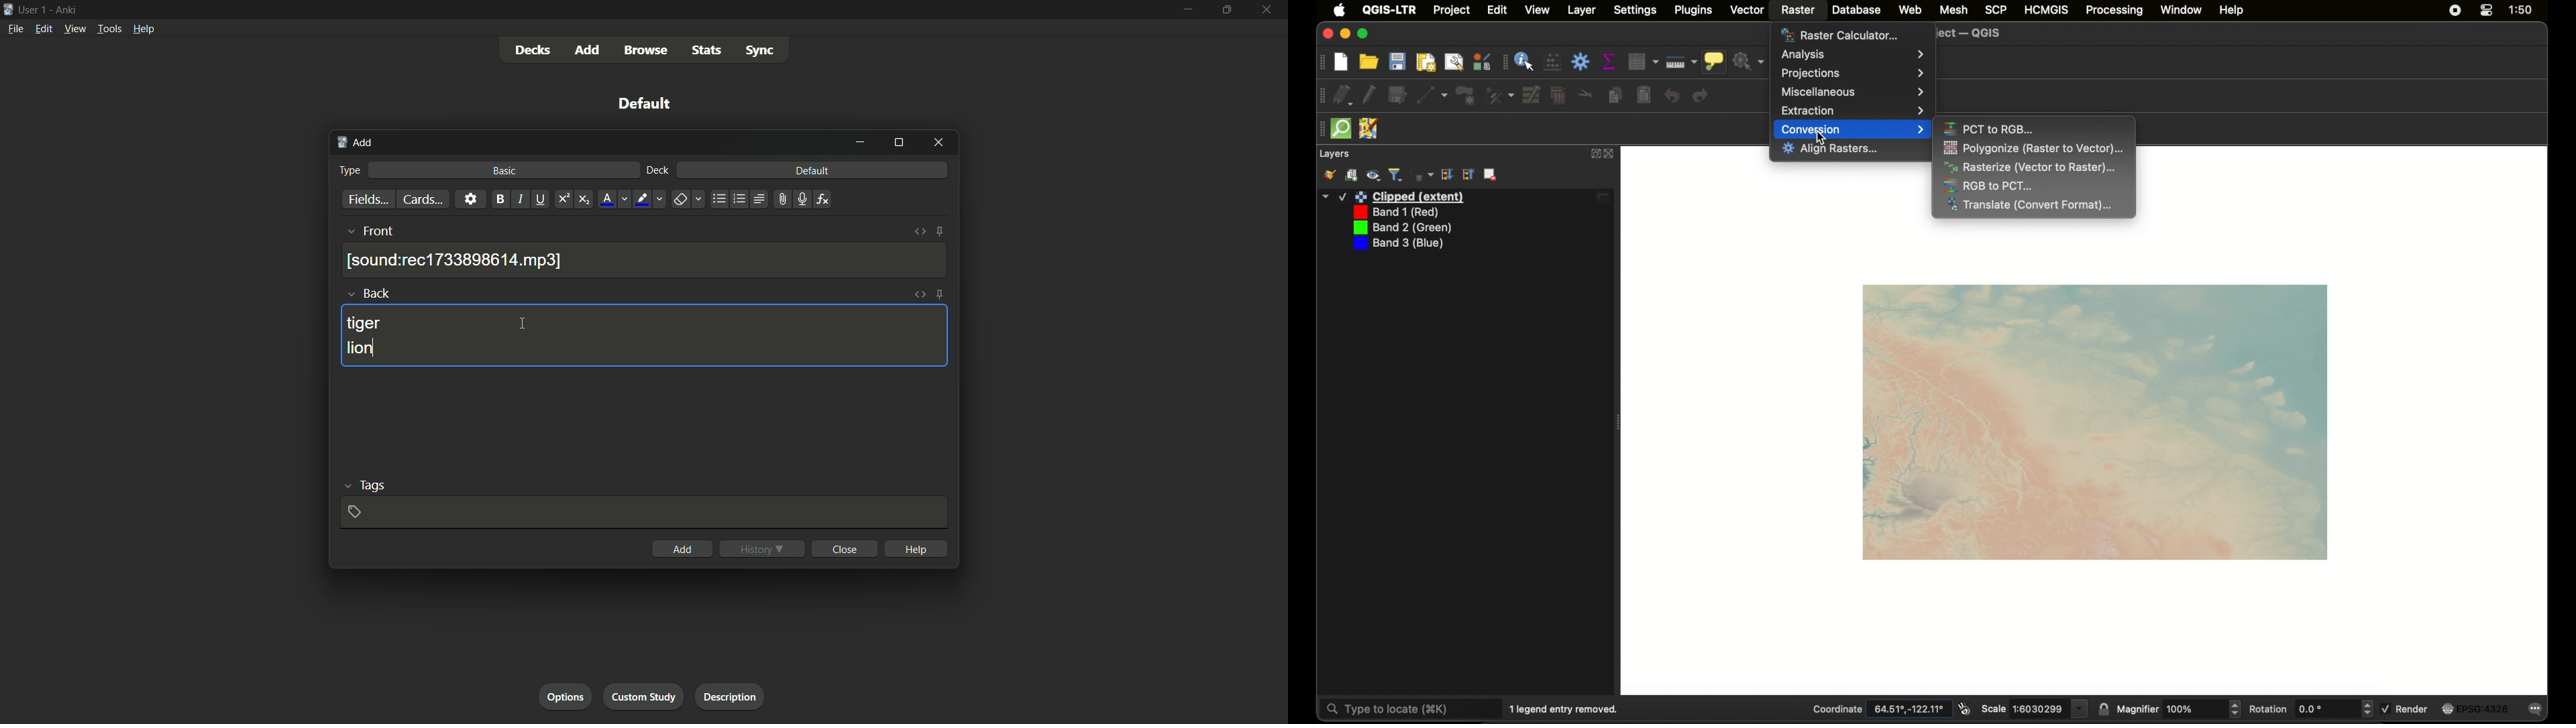  I want to click on font color, so click(606, 199).